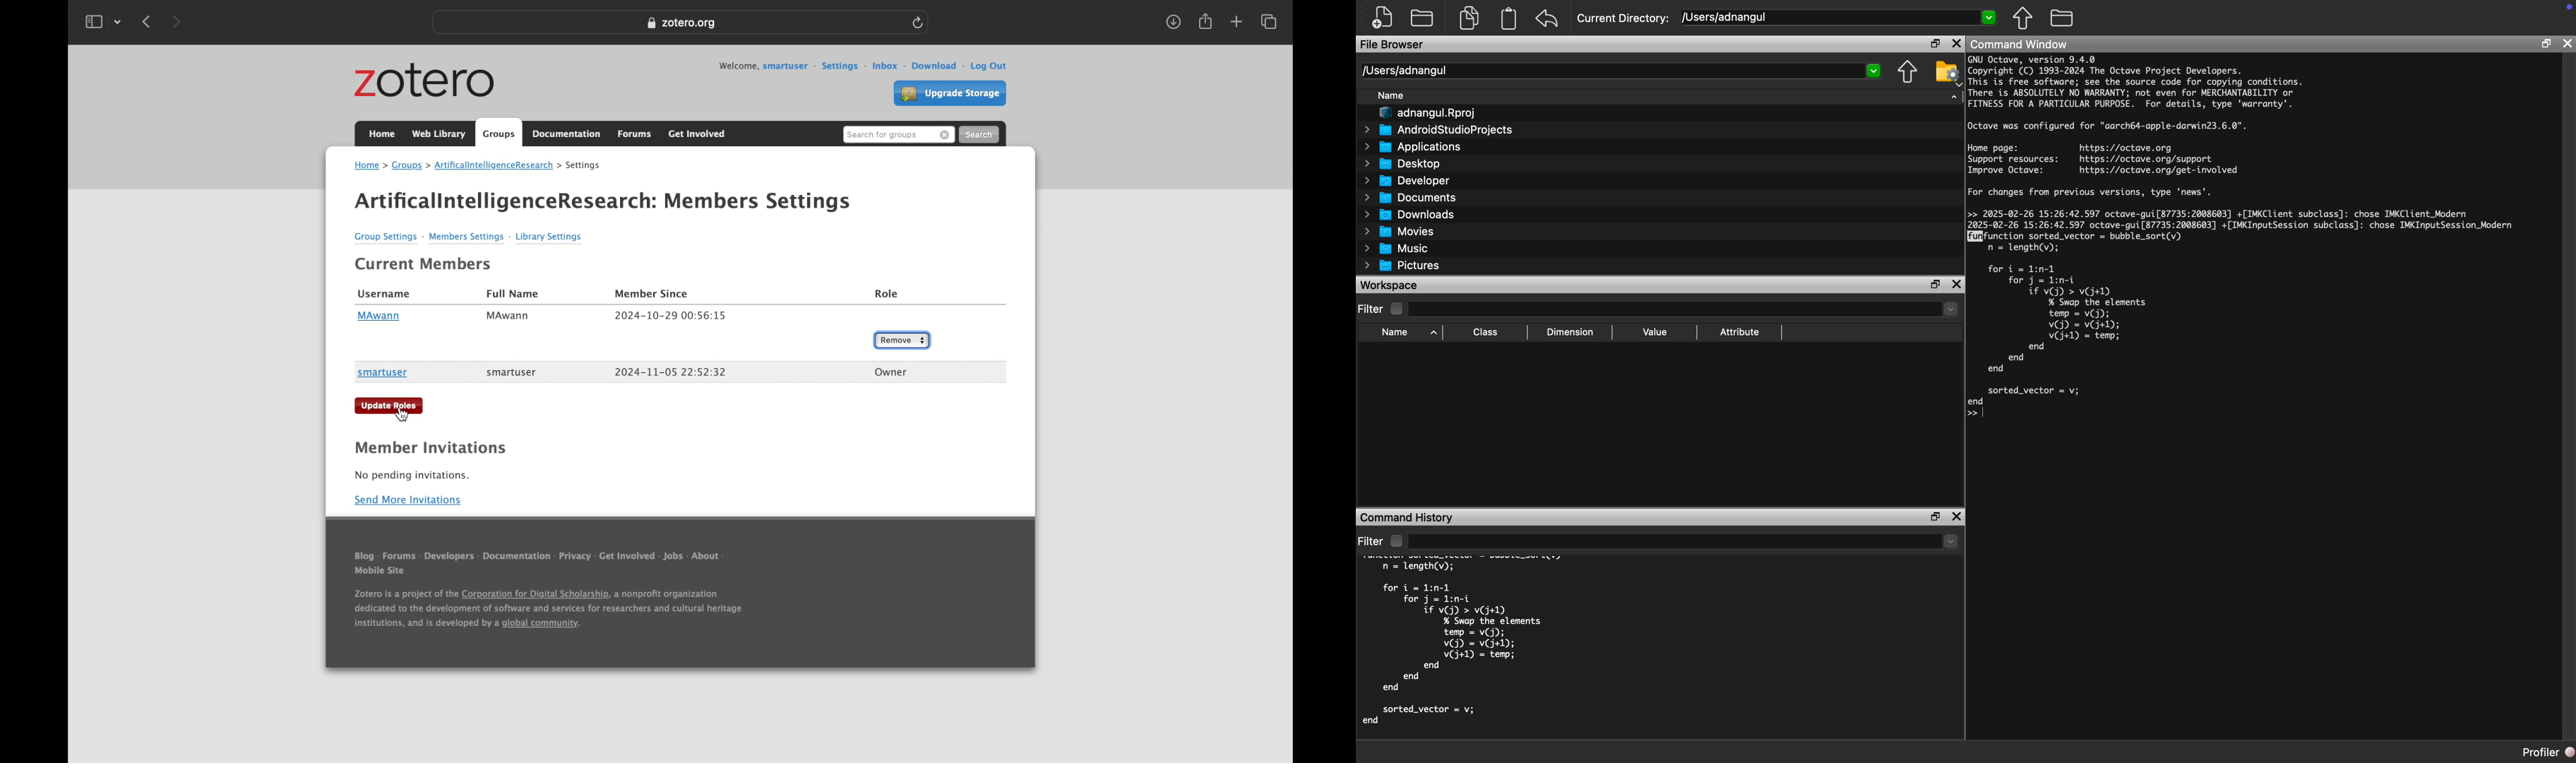 Image resolution: width=2576 pixels, height=784 pixels. Describe the element at coordinates (1390, 286) in the screenshot. I see `Workspace` at that location.